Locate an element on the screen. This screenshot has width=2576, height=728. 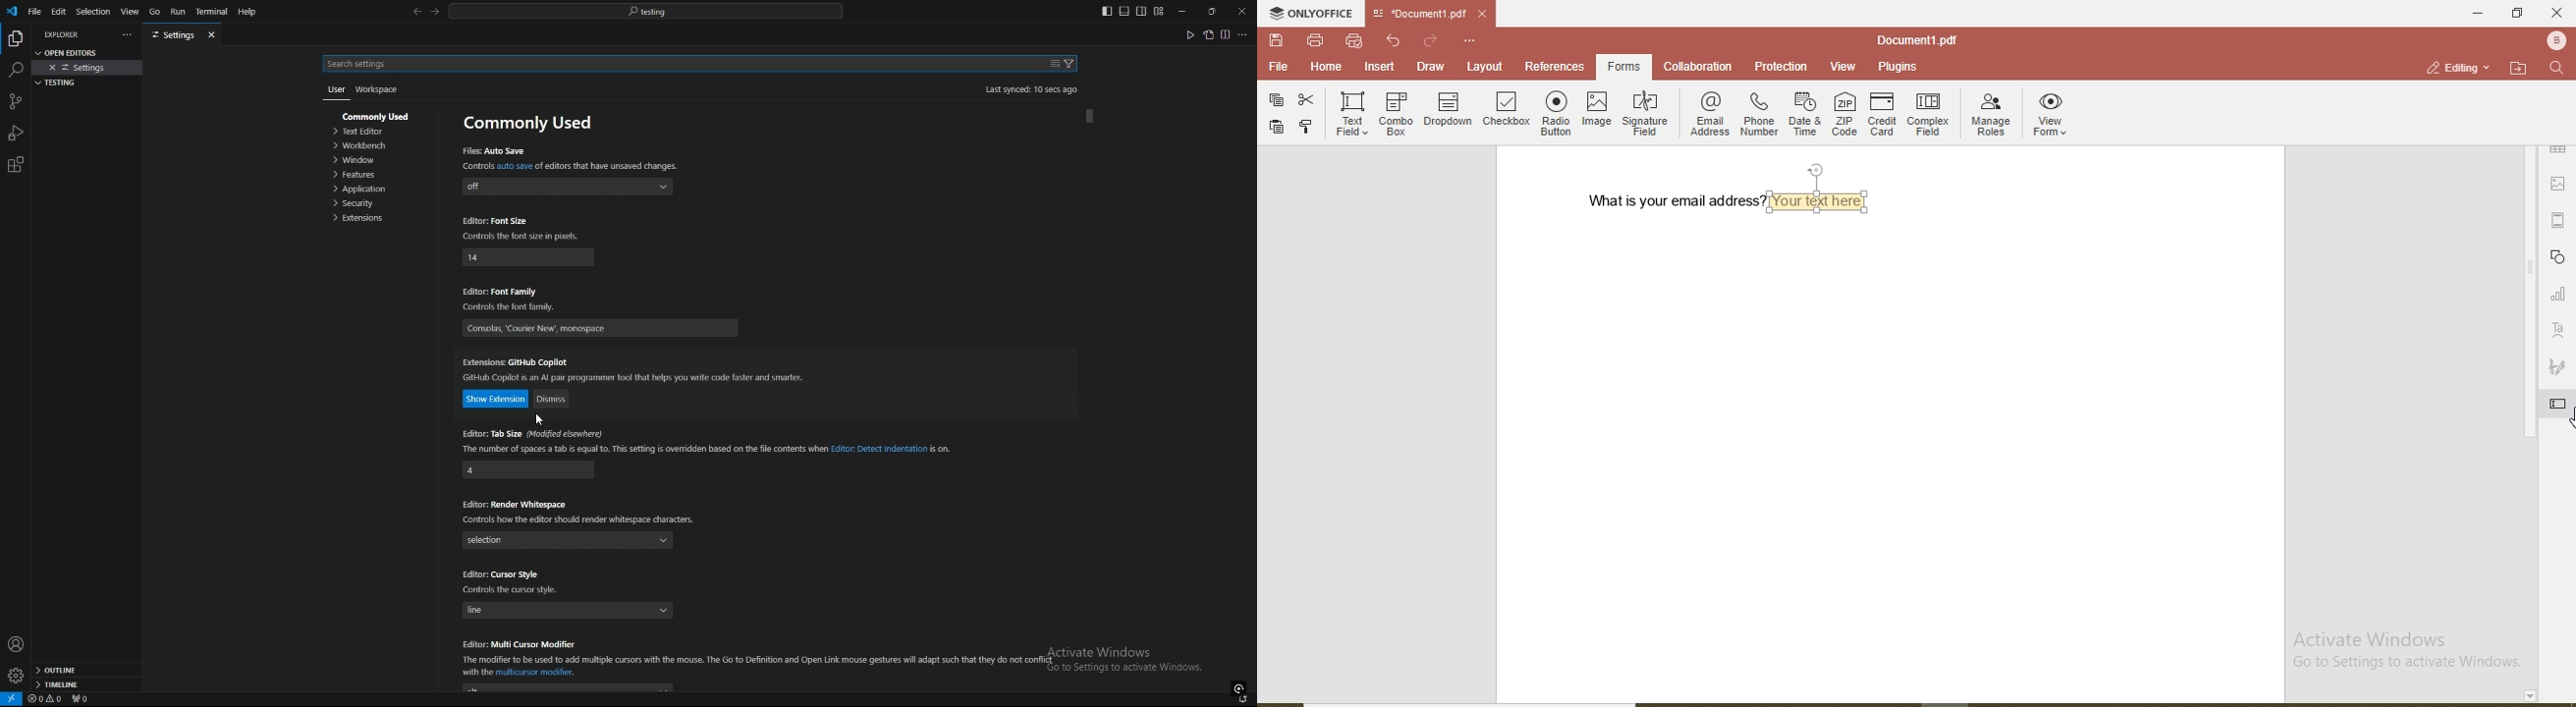
forward is located at coordinates (435, 13).